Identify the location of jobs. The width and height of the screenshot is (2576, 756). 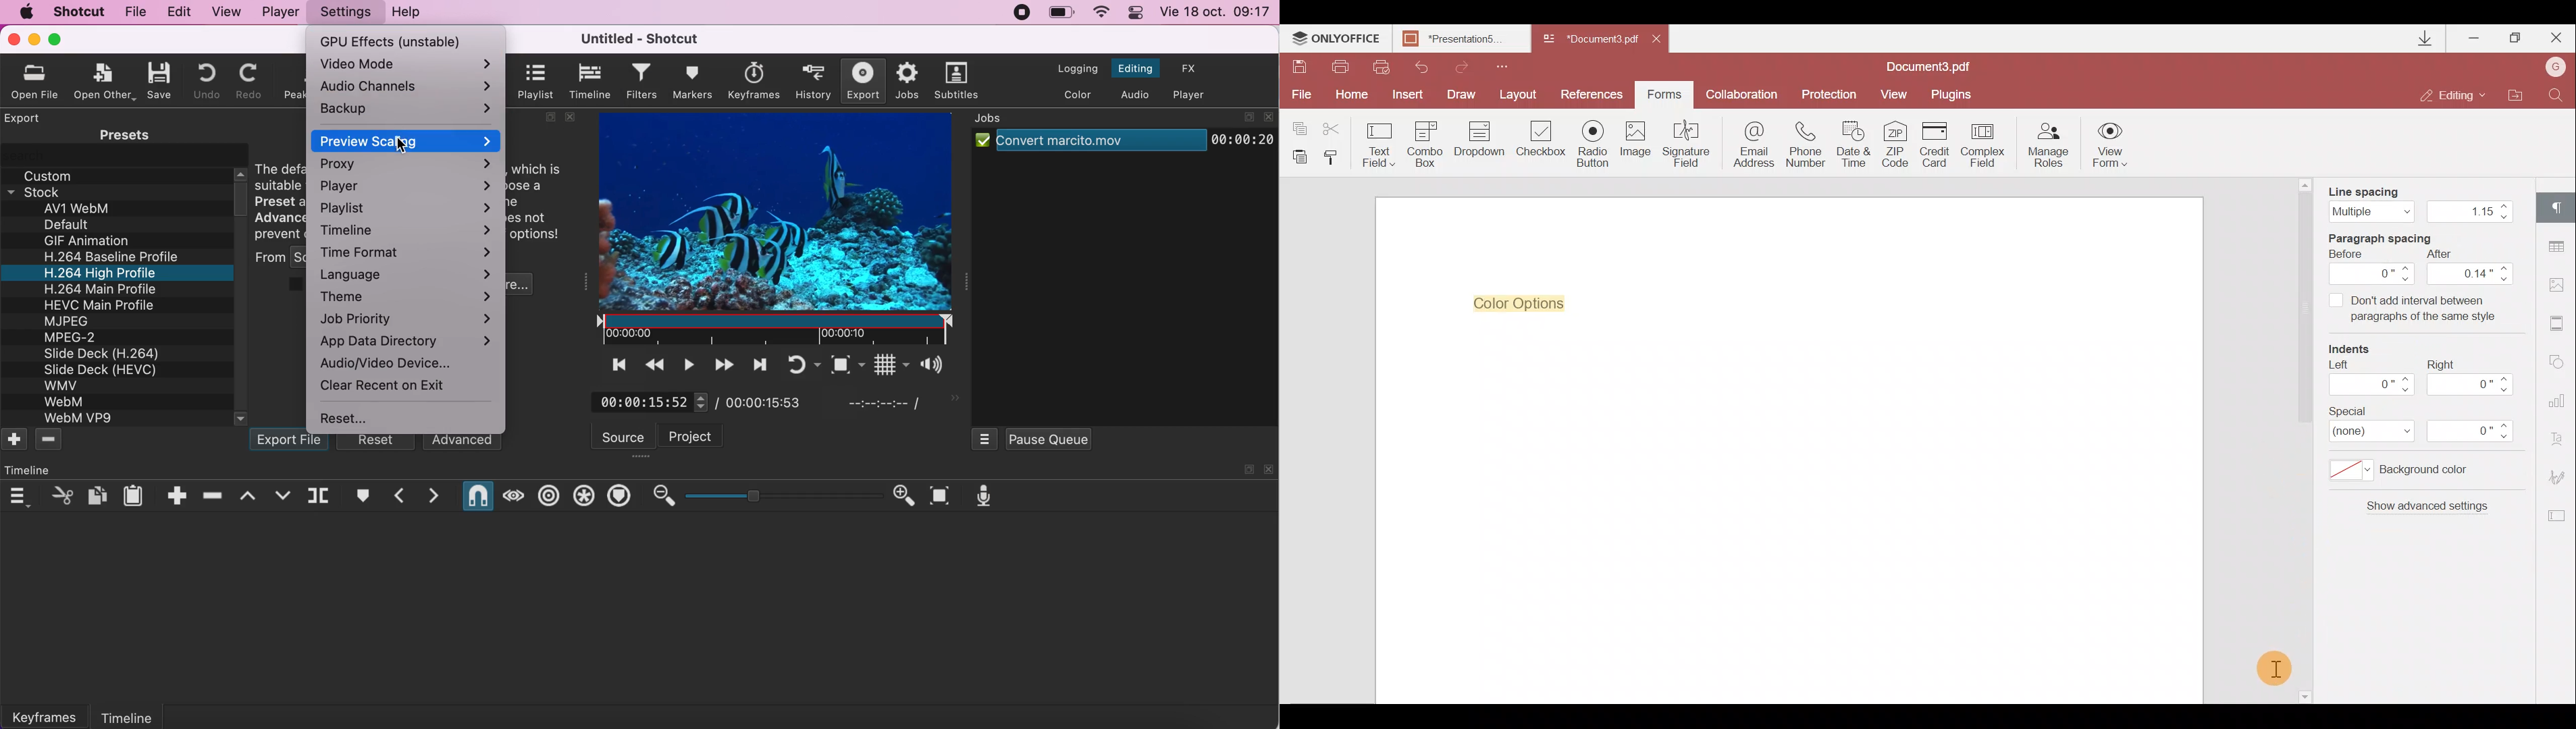
(906, 81).